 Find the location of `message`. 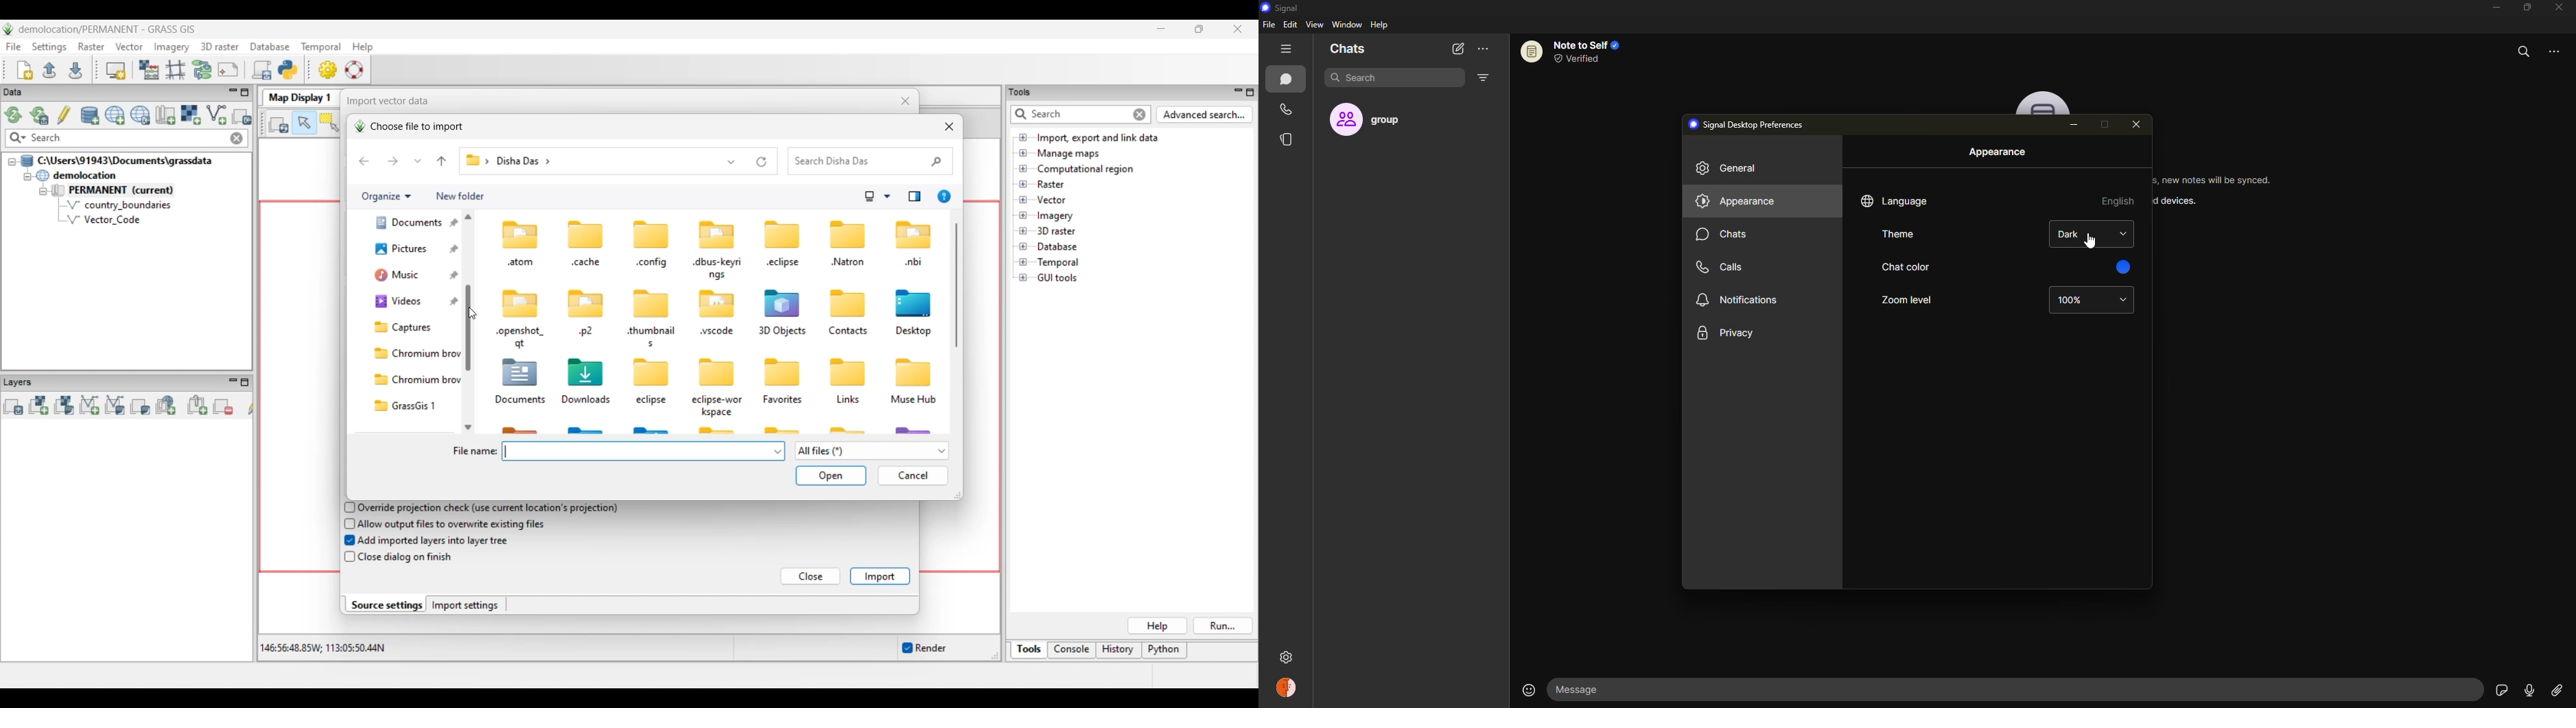

message is located at coordinates (1641, 690).